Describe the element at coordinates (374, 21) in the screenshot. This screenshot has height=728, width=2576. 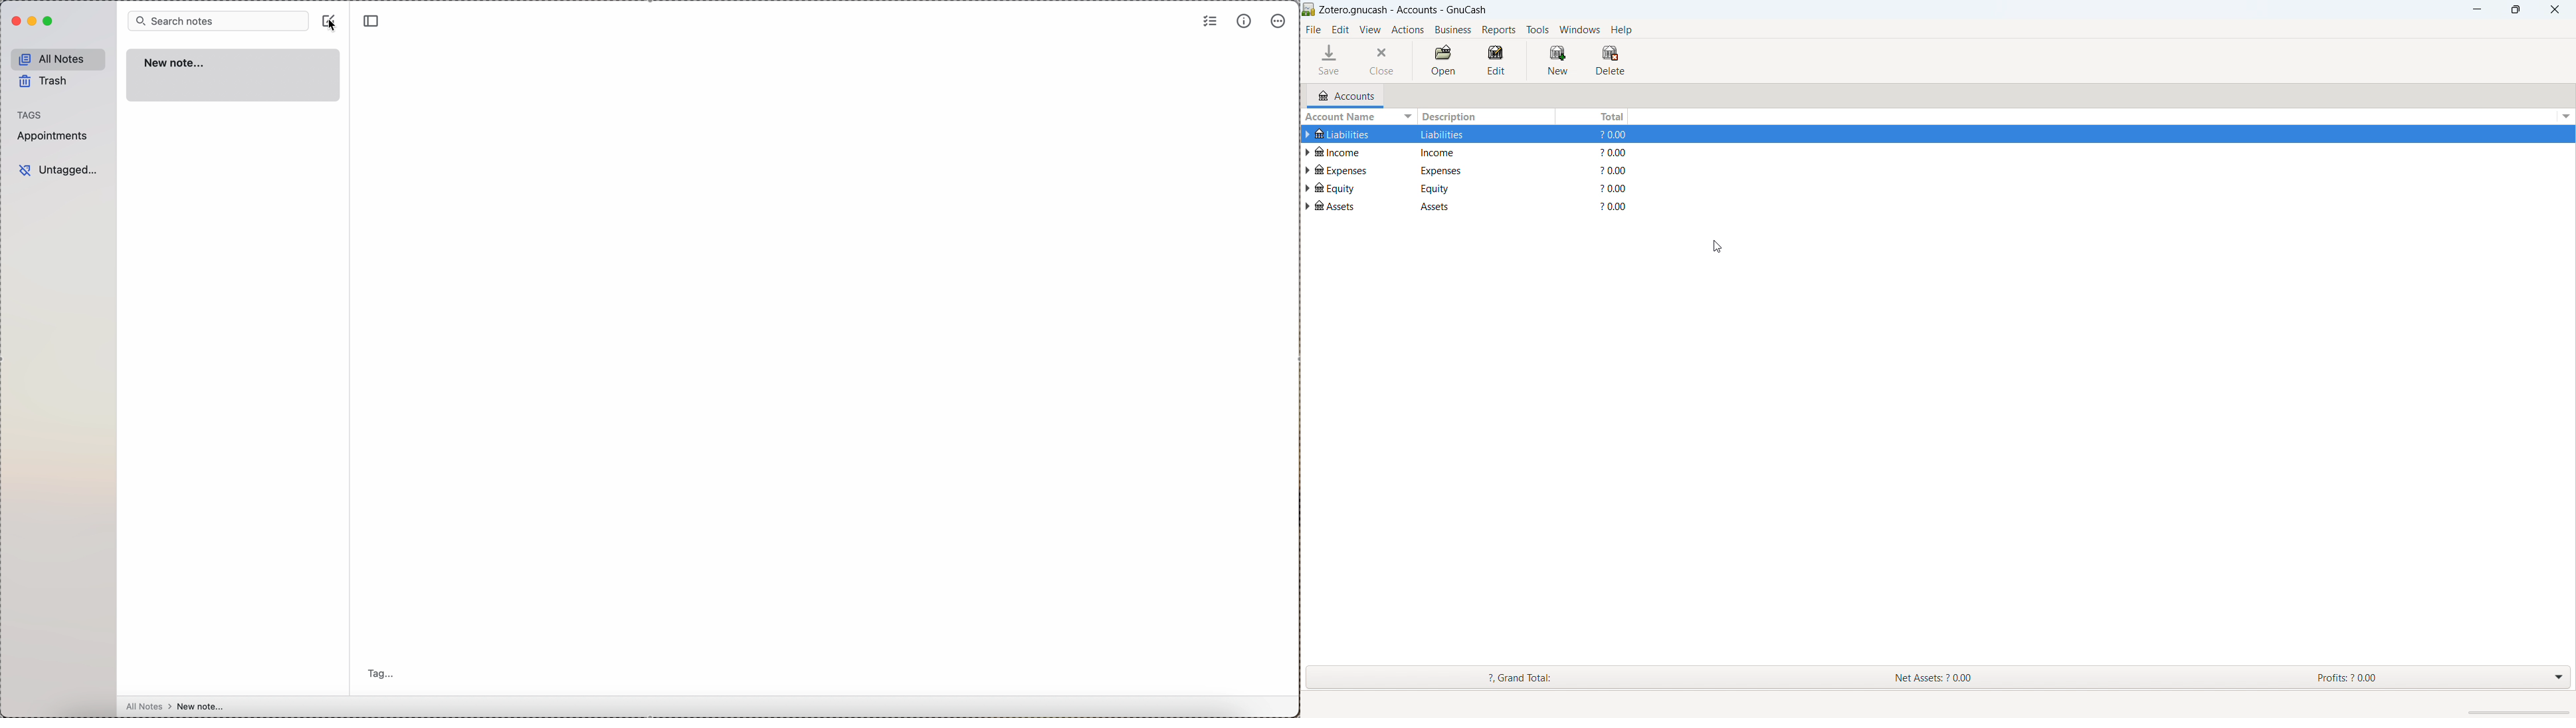
I see `toggle side bar` at that location.